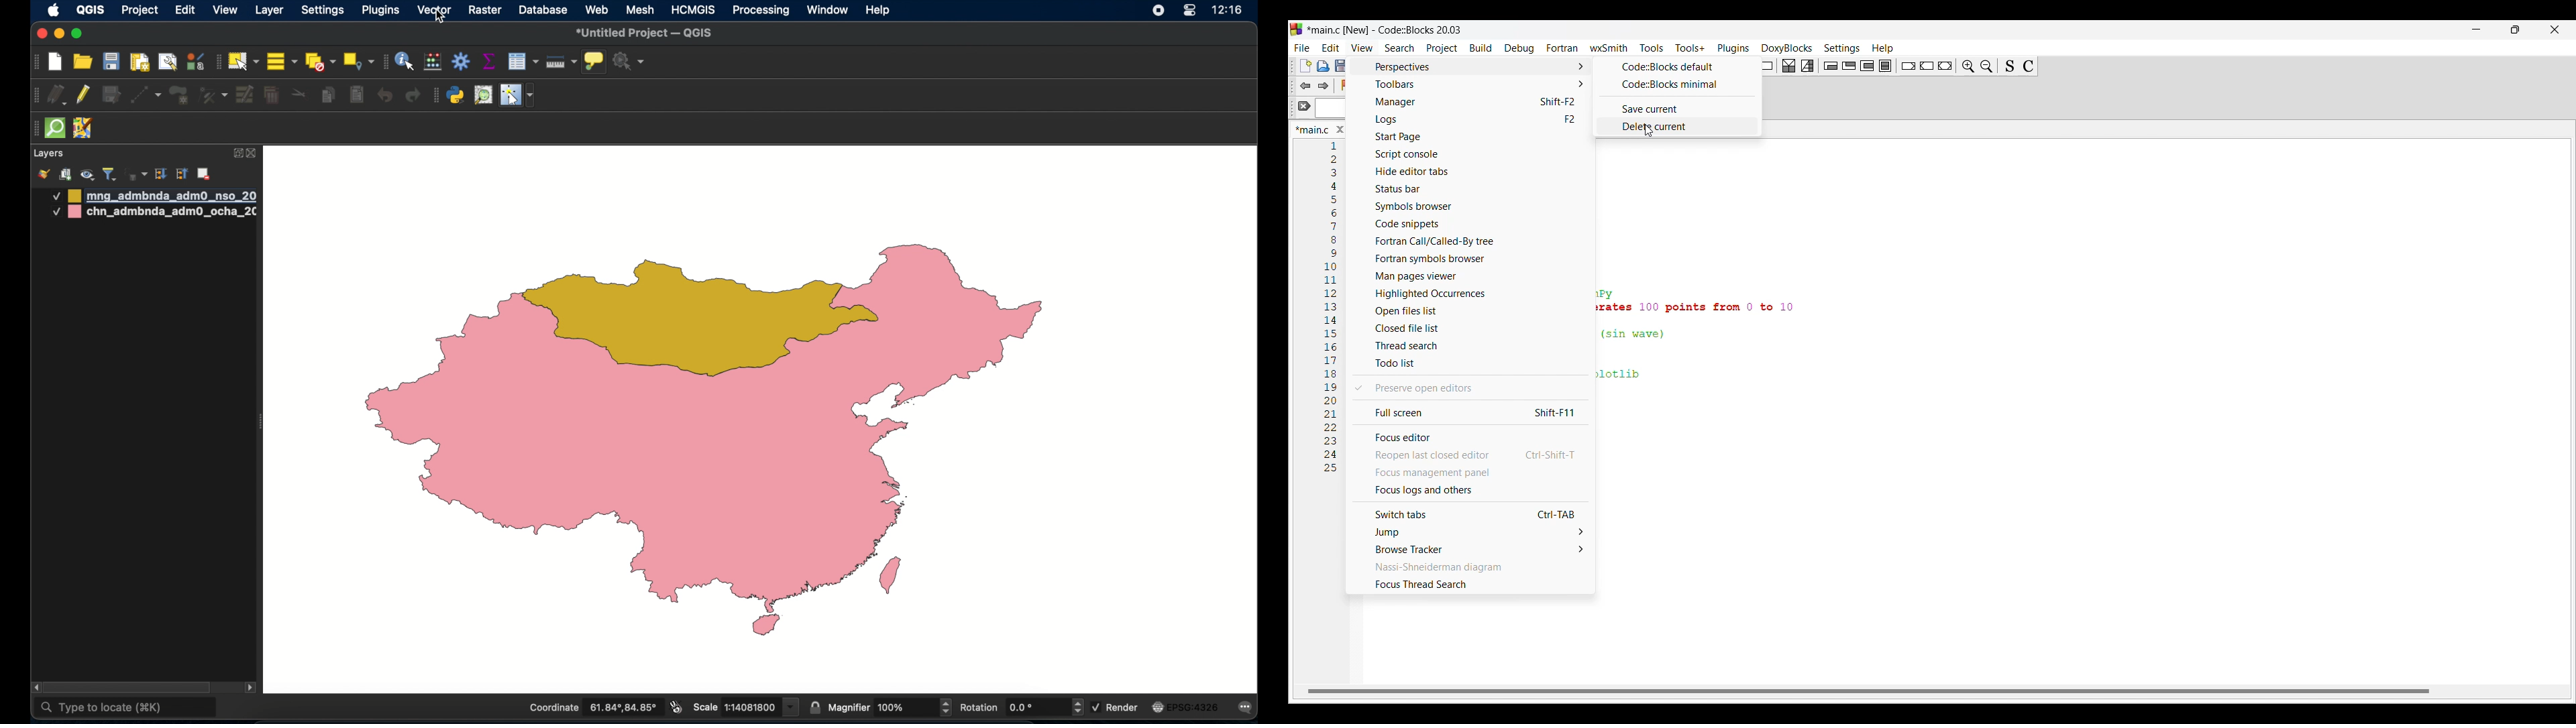  Describe the element at coordinates (126, 709) in the screenshot. I see `type to locate` at that location.